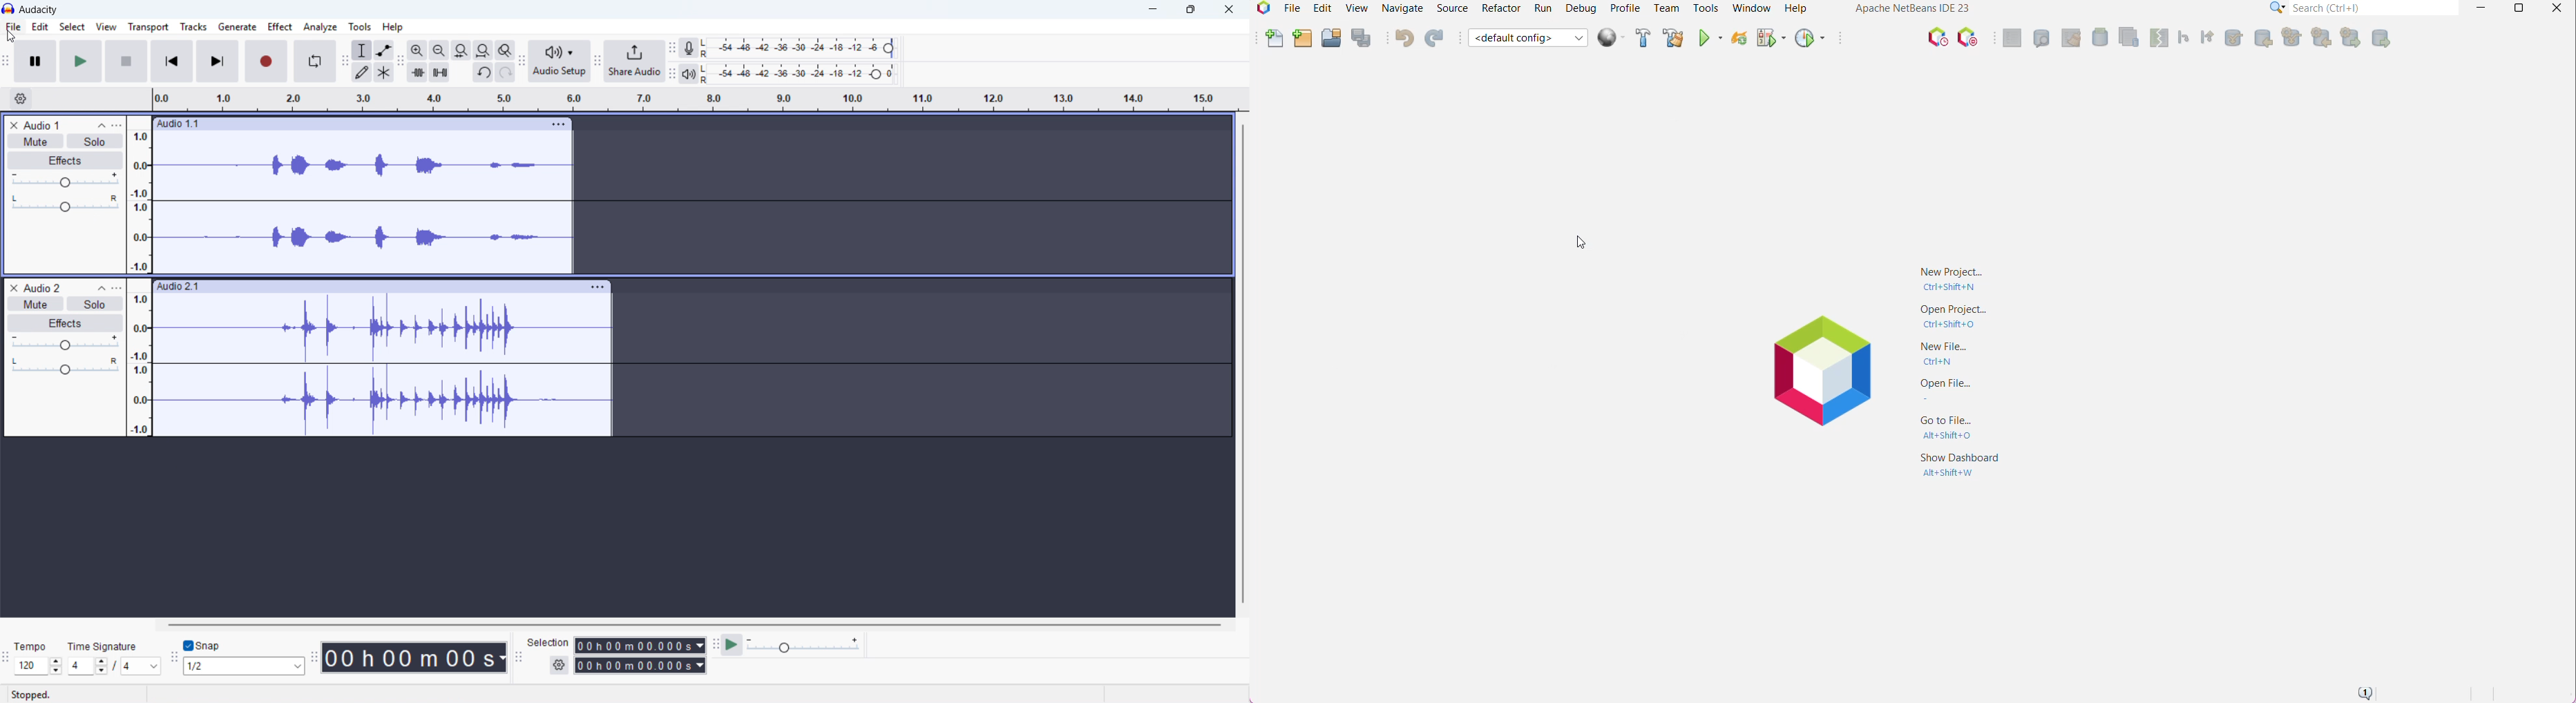  I want to click on Selection settings, so click(559, 665).